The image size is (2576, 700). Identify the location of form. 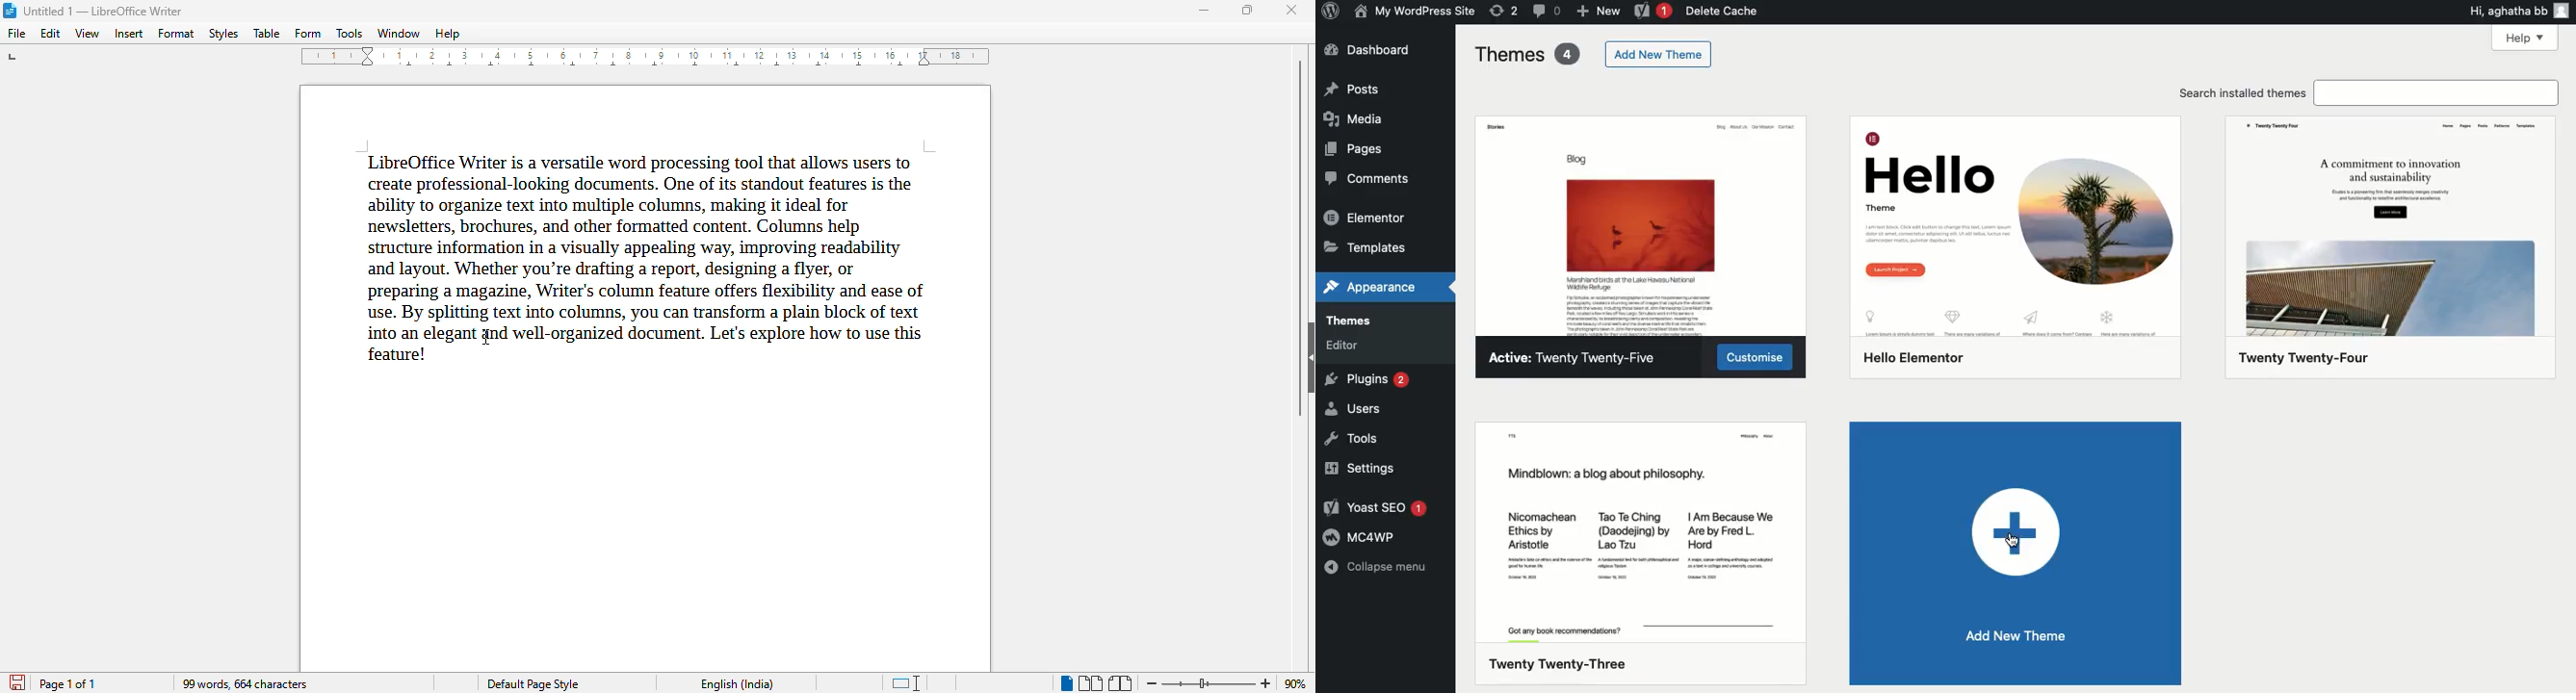
(308, 34).